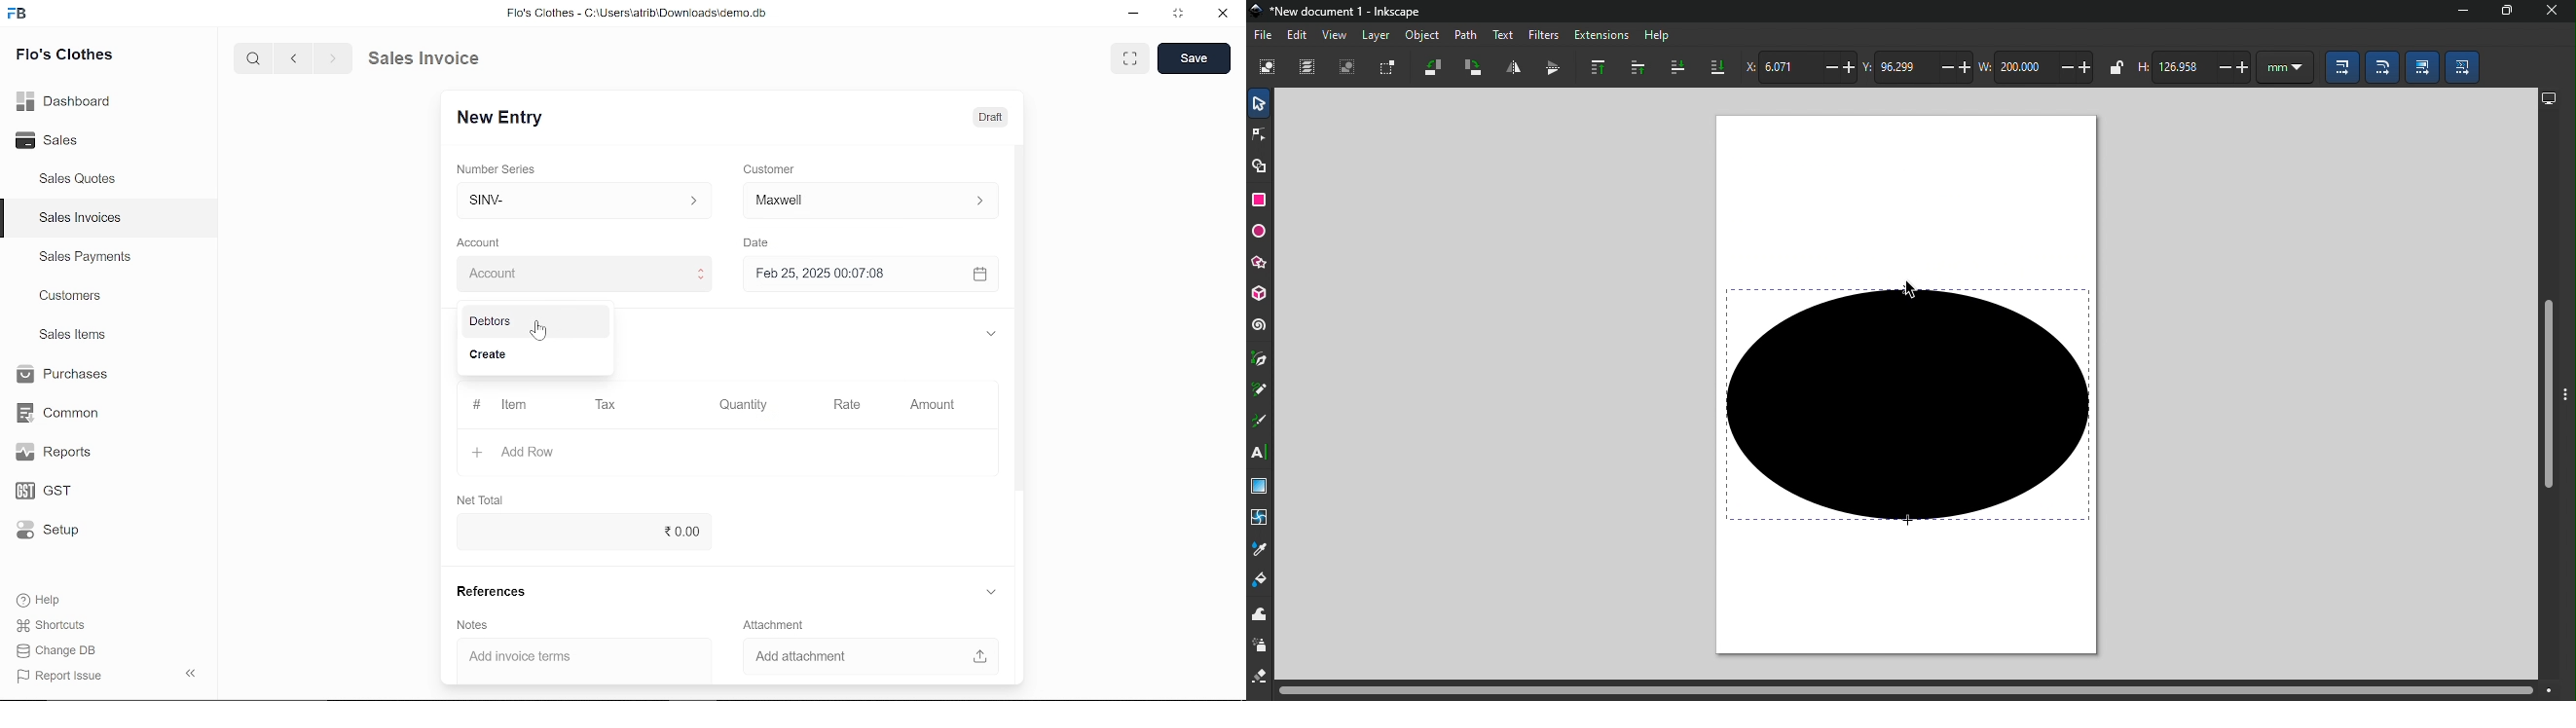  I want to click on next, so click(333, 58).